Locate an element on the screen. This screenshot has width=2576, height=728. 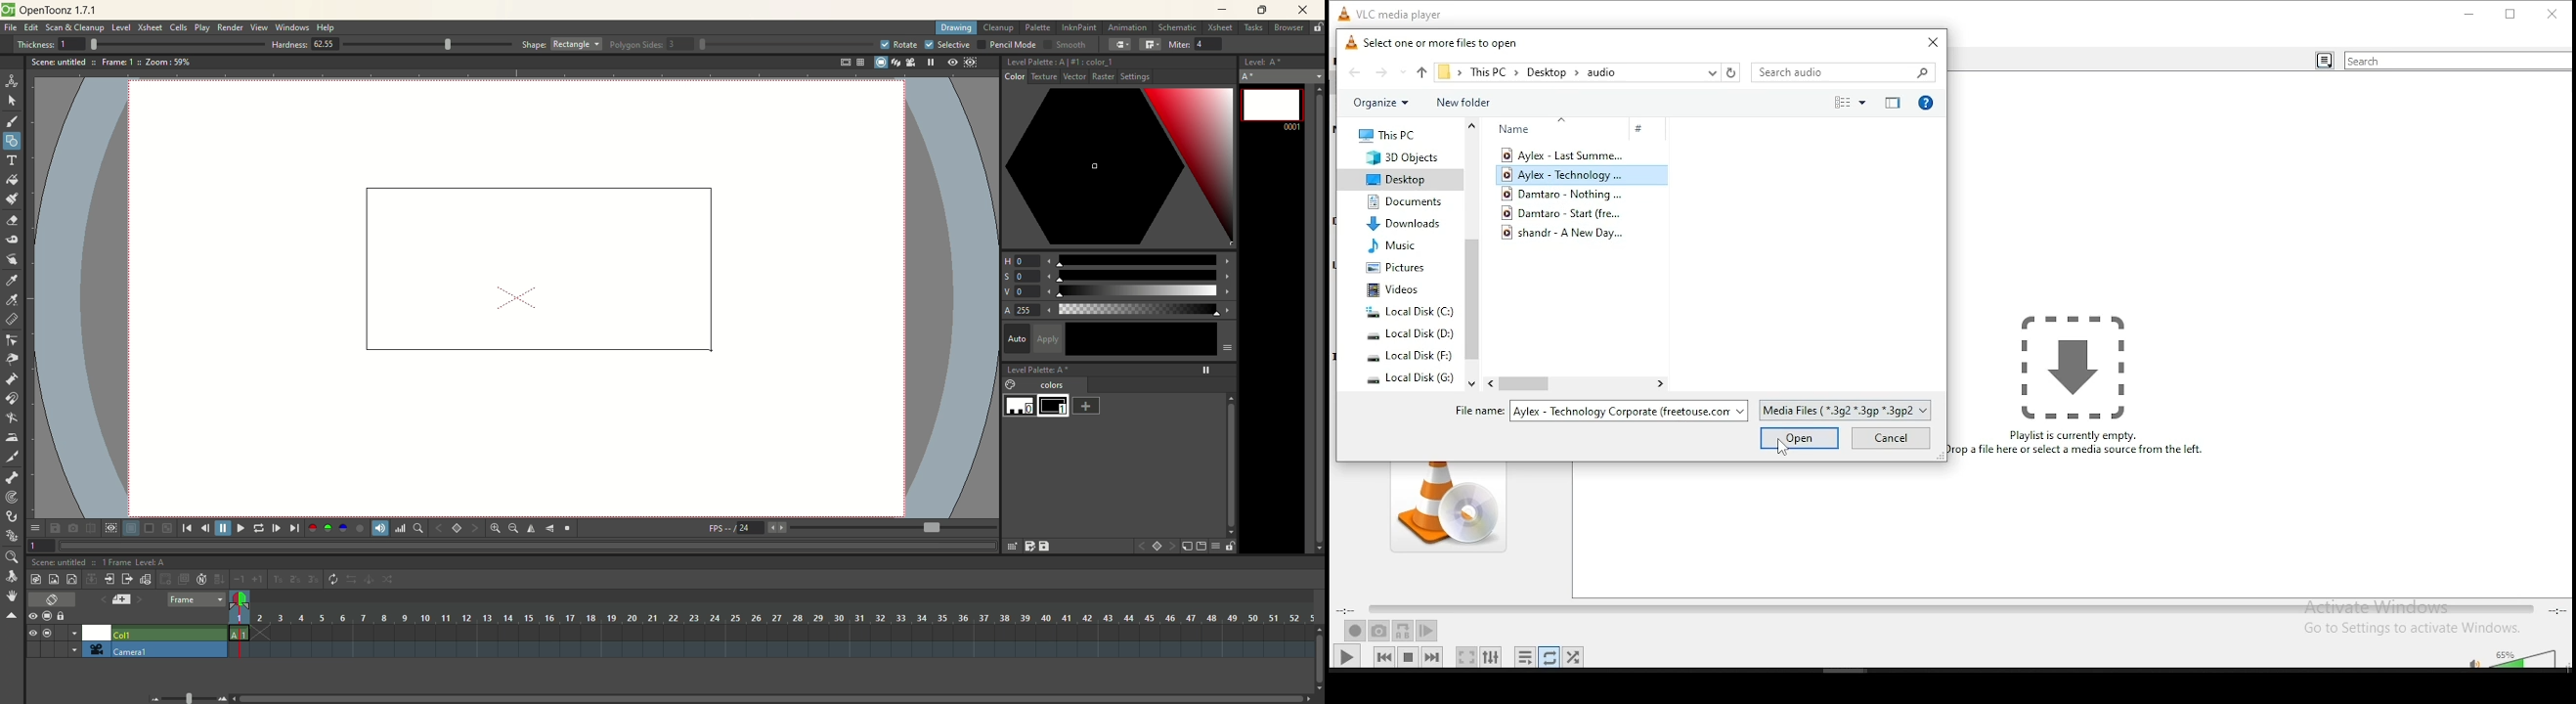
control point editor is located at coordinates (12, 342).